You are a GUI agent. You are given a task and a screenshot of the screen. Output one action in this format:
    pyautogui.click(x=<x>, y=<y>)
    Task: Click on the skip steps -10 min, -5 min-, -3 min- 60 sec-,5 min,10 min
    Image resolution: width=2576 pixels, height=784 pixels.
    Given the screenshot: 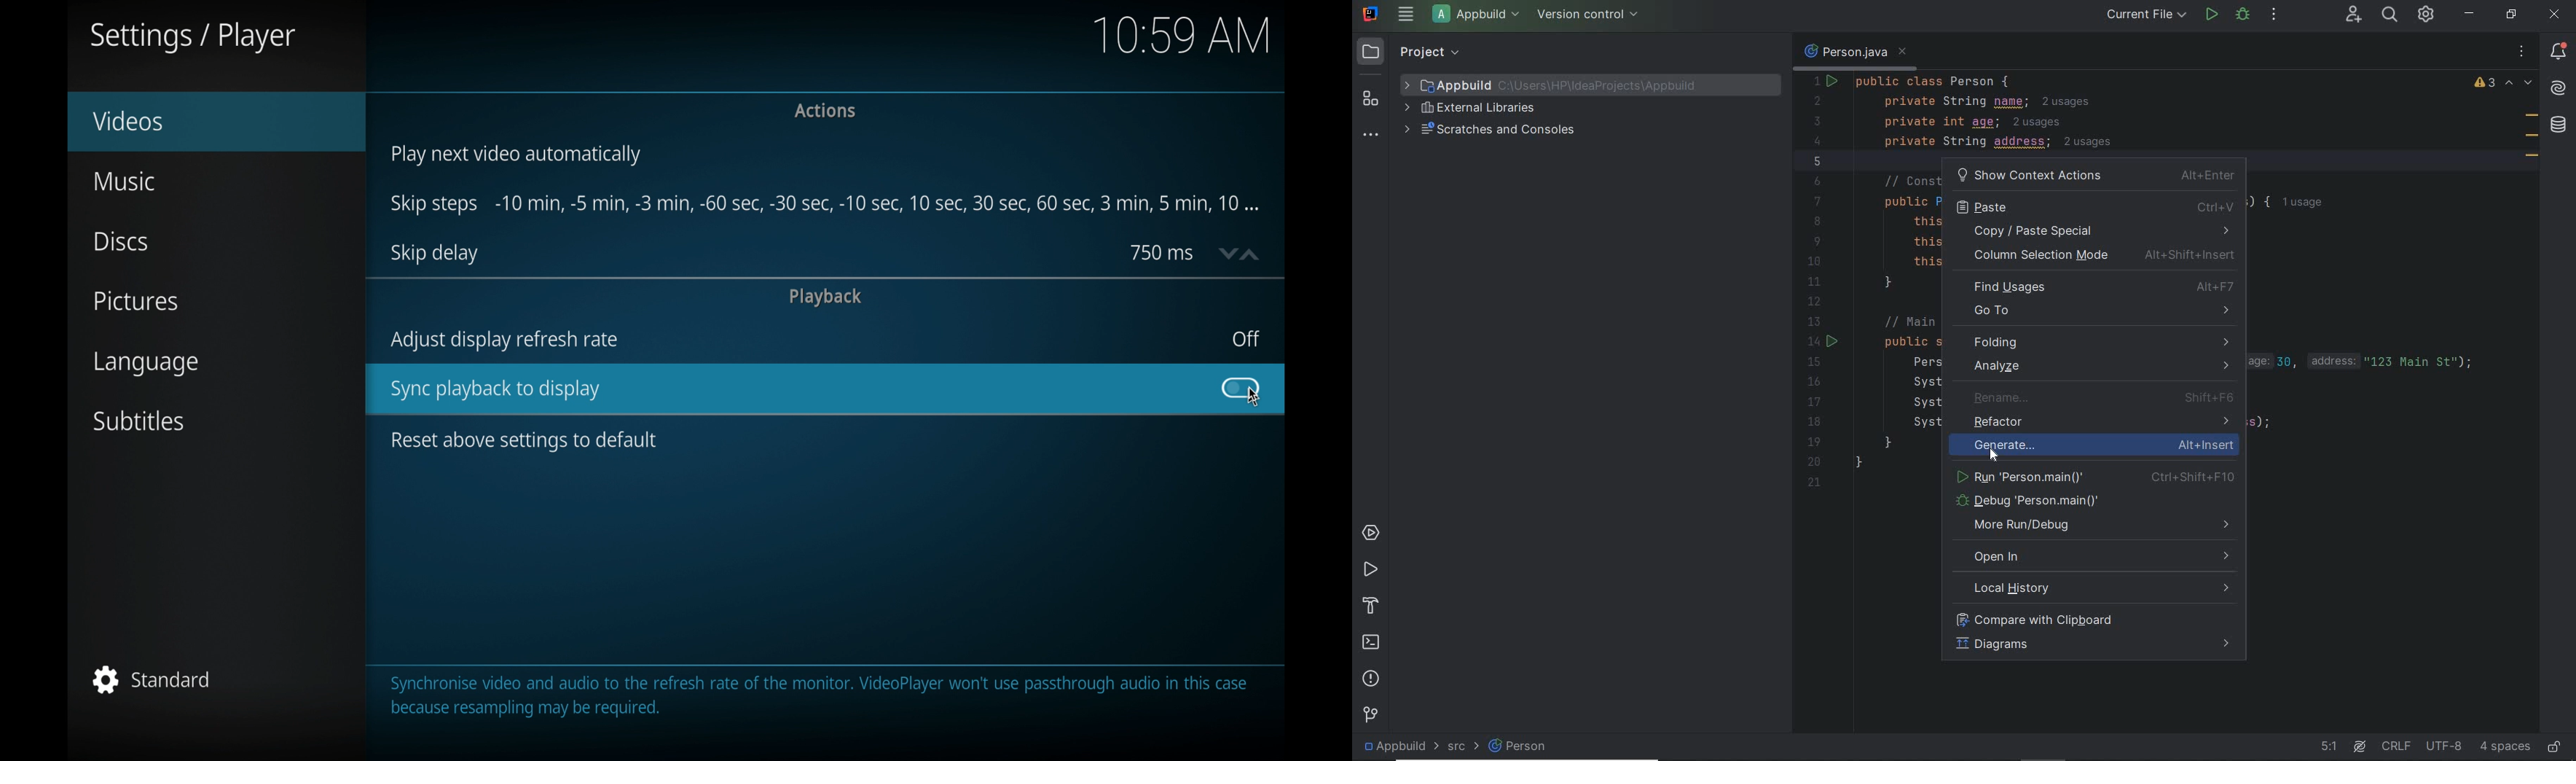 What is the action you would take?
    pyautogui.click(x=827, y=204)
    